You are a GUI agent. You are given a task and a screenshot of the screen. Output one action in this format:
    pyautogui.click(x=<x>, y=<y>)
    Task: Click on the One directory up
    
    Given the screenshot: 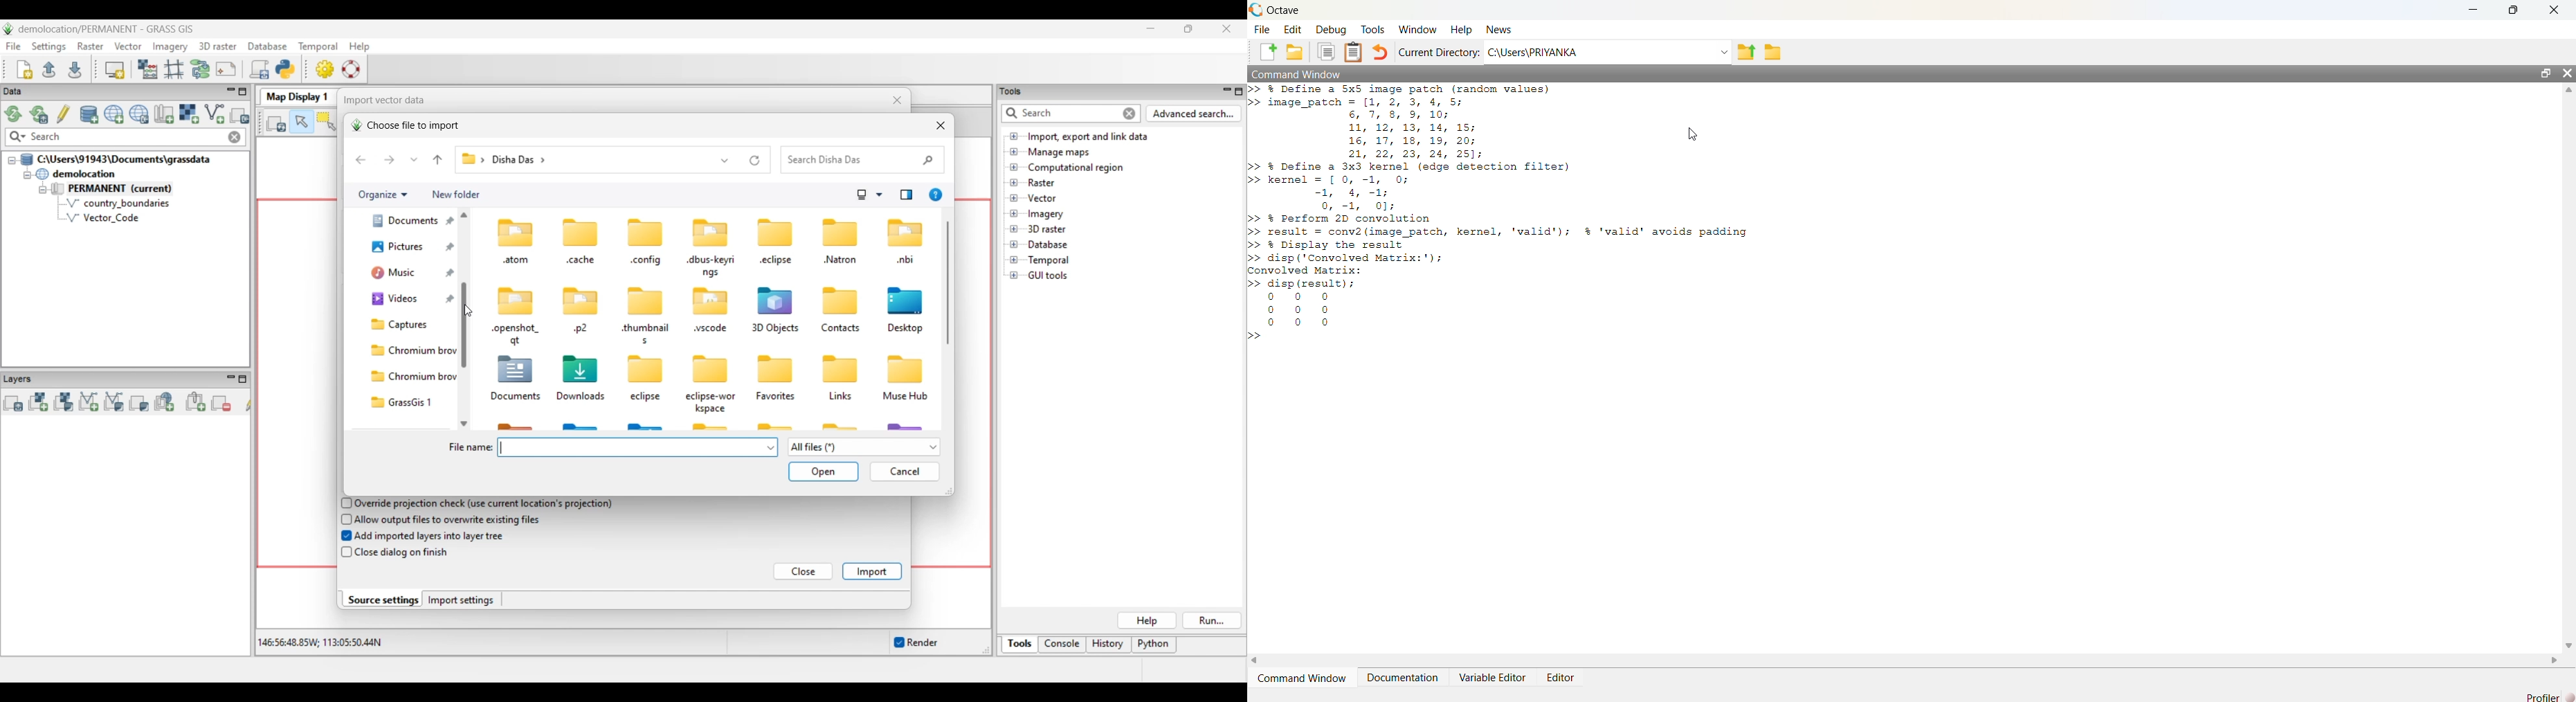 What is the action you would take?
    pyautogui.click(x=1746, y=52)
    